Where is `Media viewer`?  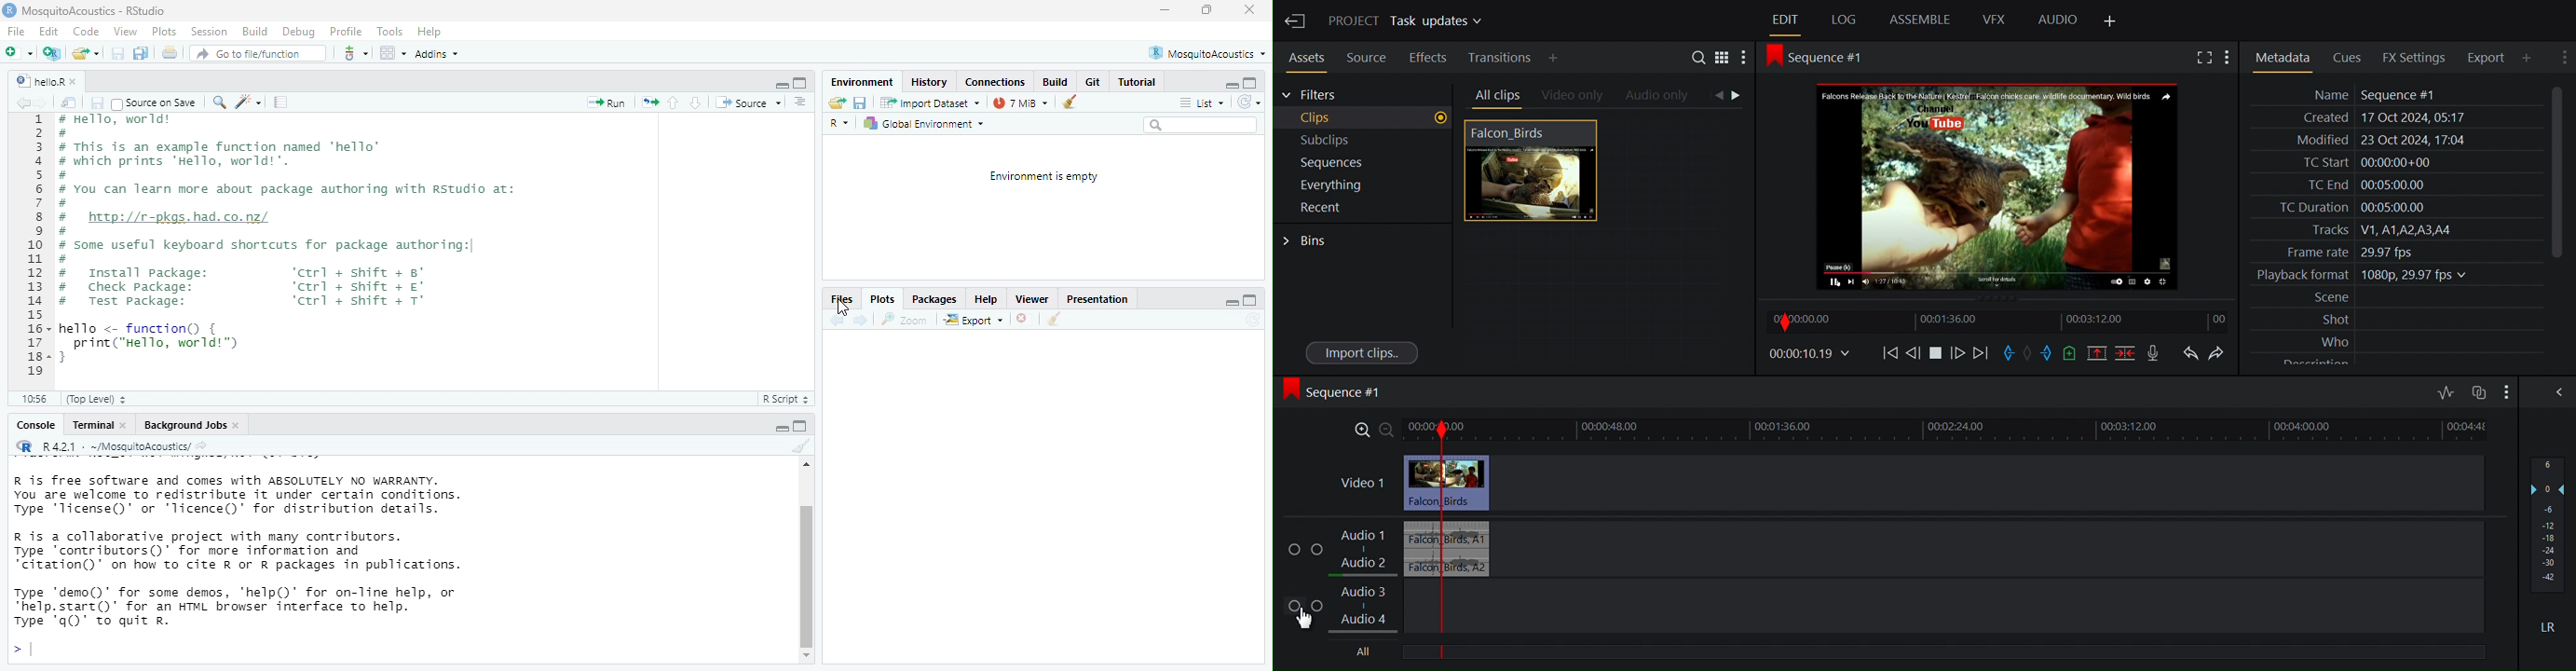
Media viewer is located at coordinates (1998, 186).